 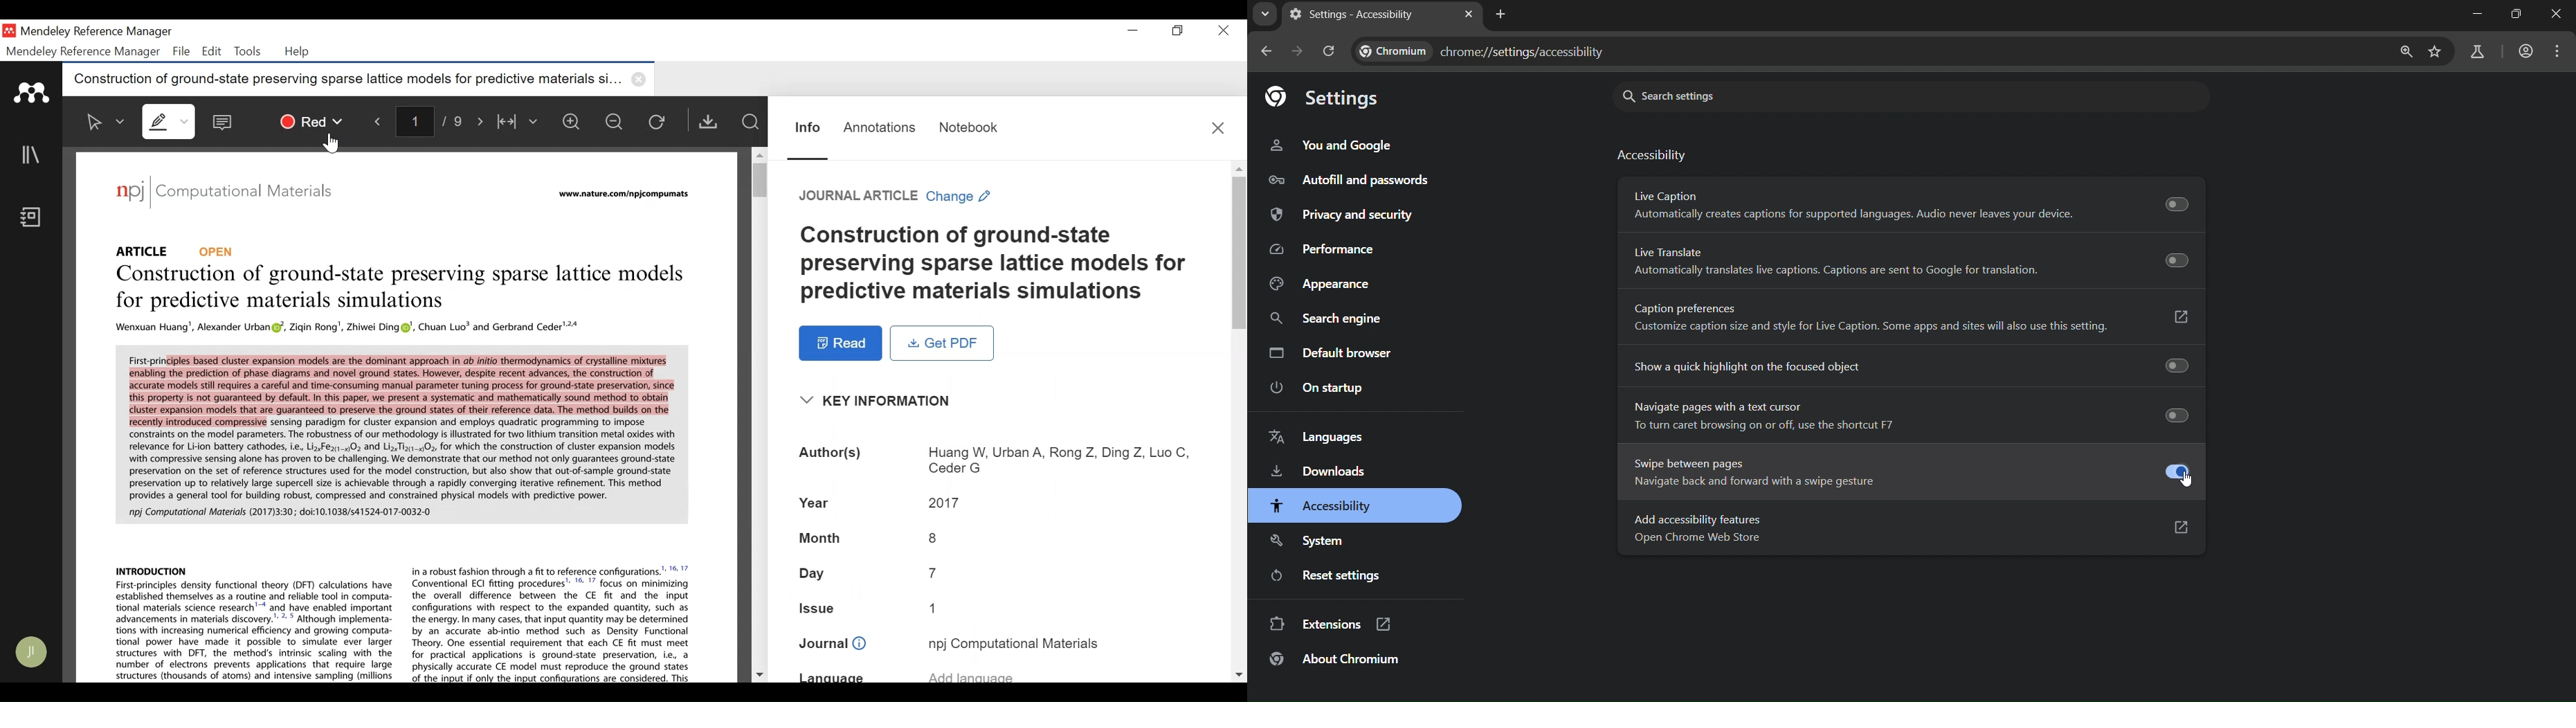 I want to click on Avatar, so click(x=30, y=652).